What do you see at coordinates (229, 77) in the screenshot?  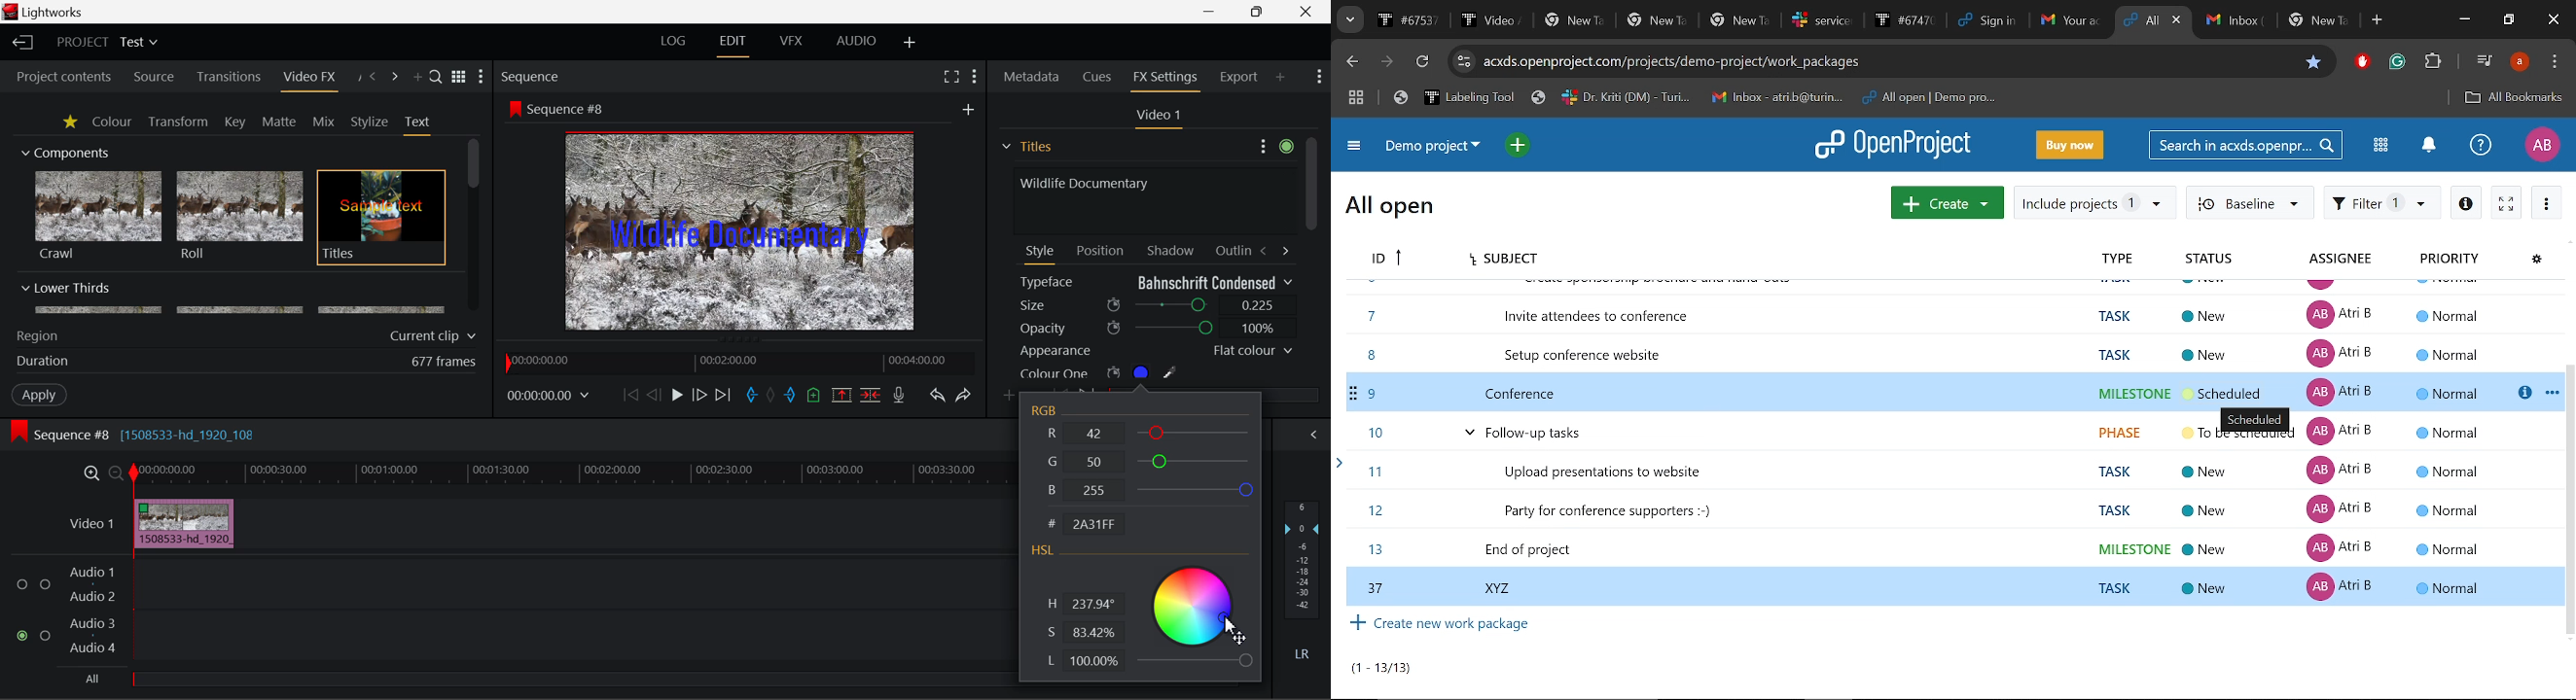 I see `Transitions` at bounding box center [229, 77].